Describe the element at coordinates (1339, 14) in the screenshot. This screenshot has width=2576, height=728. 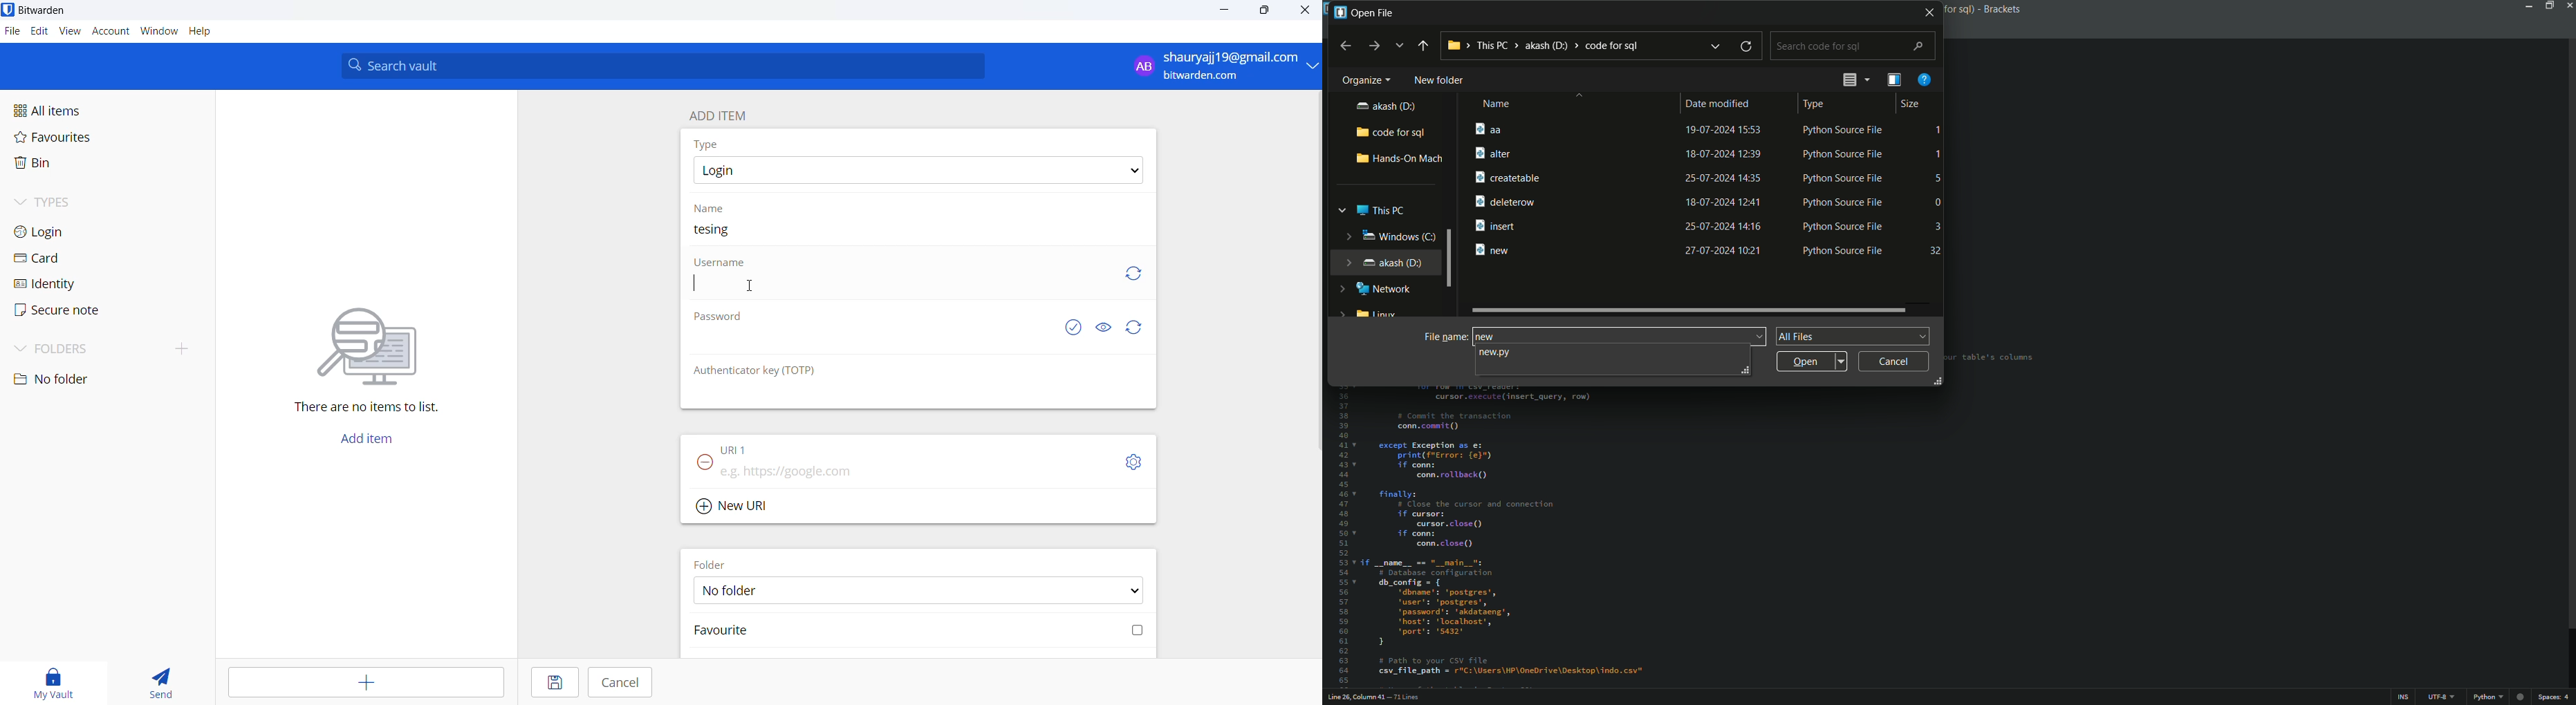
I see `app icon` at that location.